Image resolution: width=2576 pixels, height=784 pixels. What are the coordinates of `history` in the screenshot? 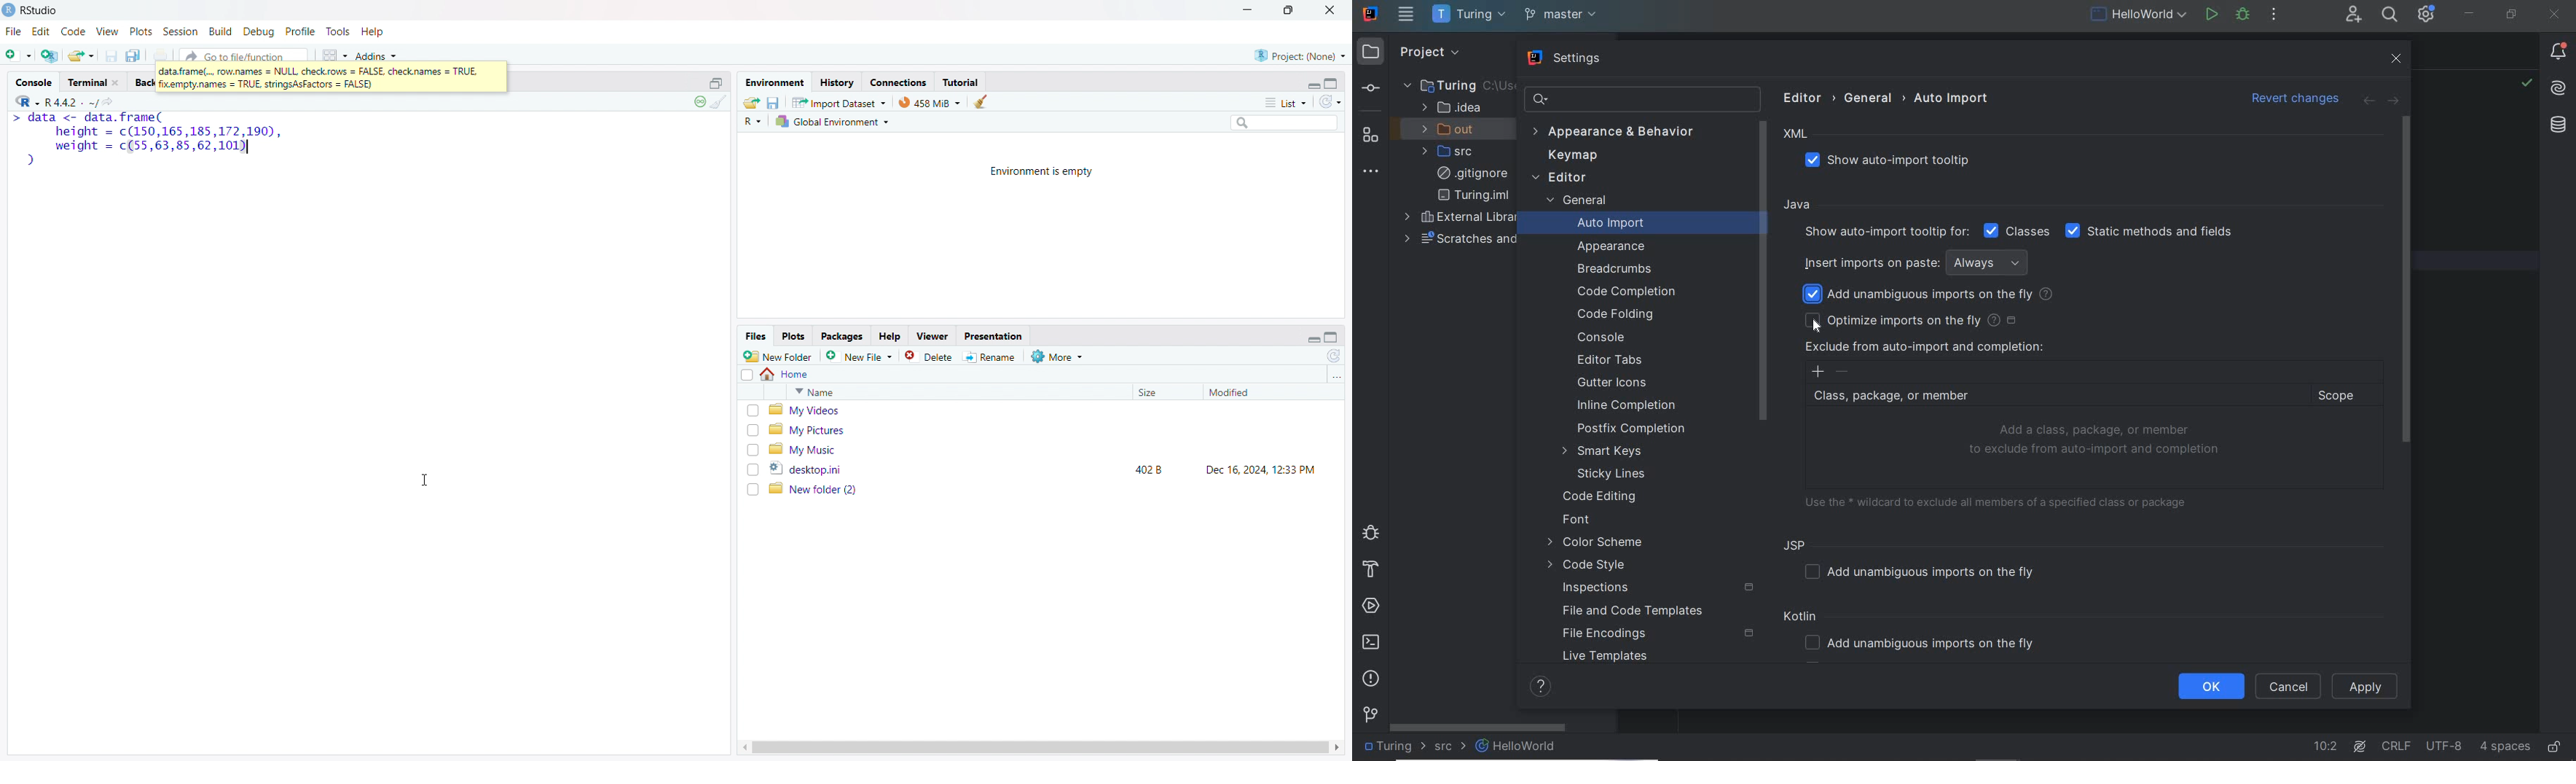 It's located at (837, 82).